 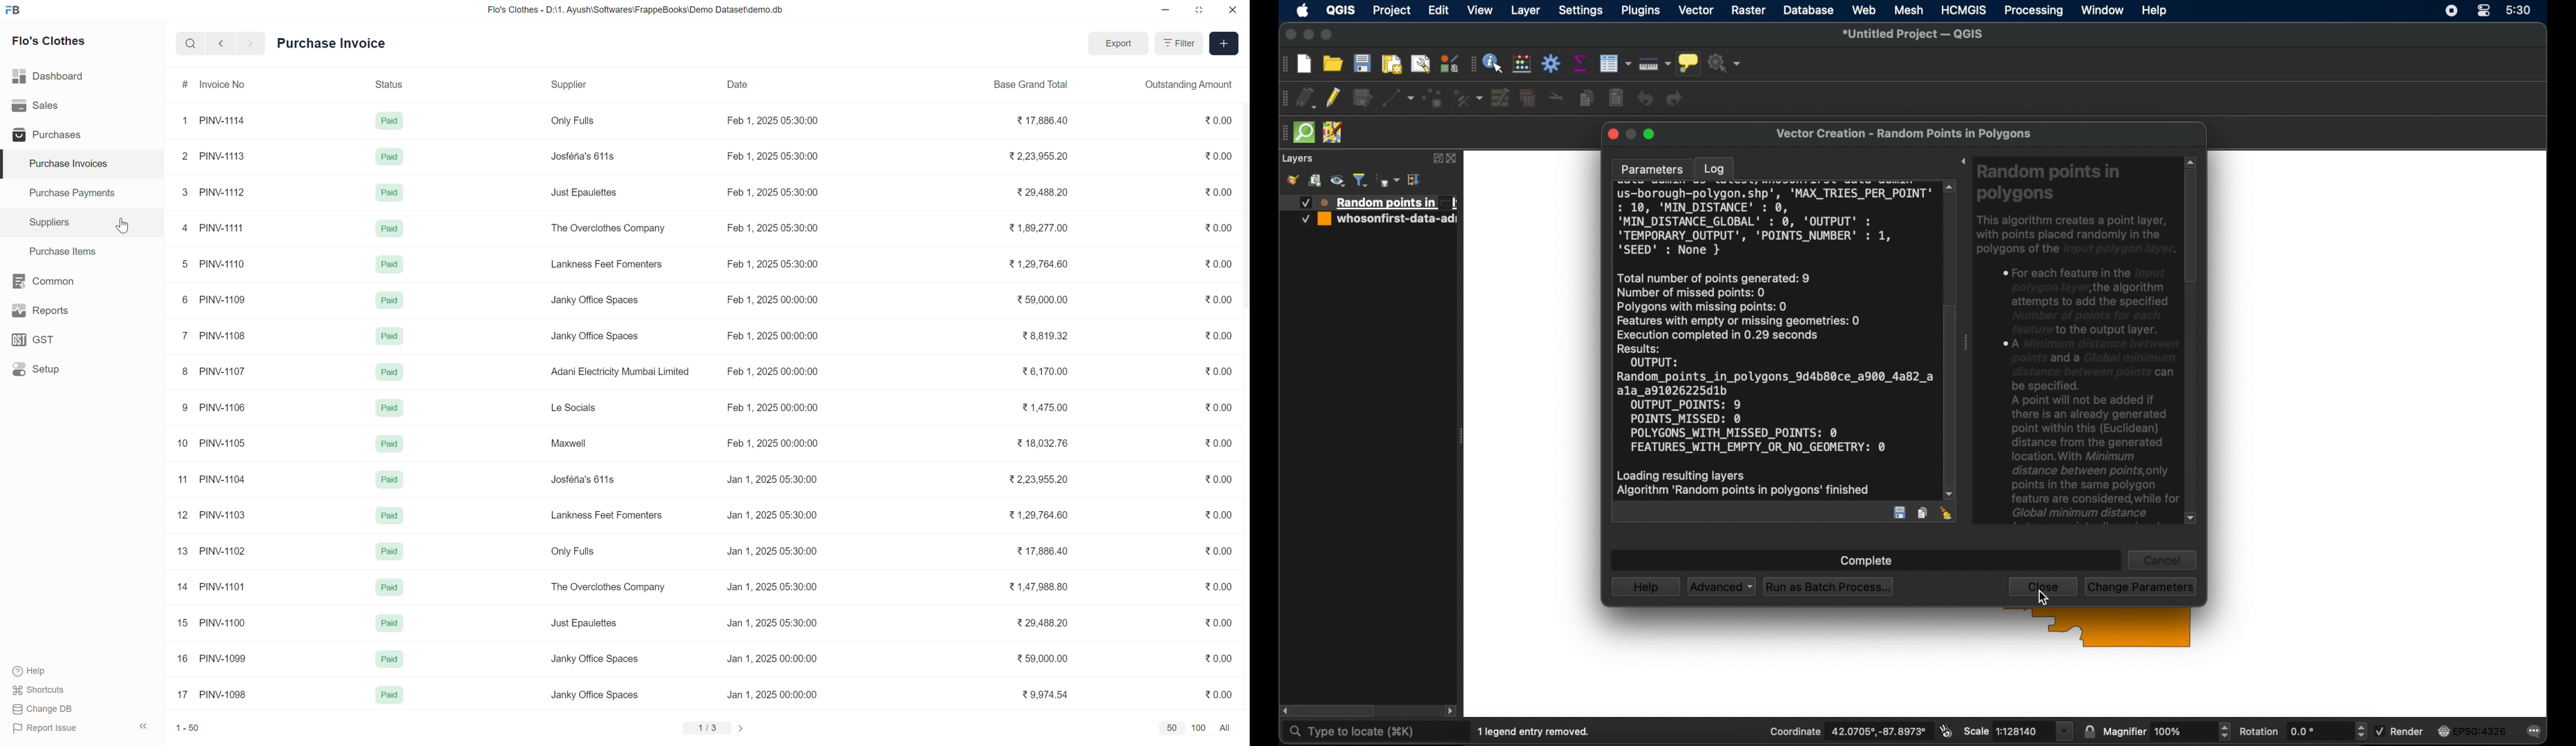 What do you see at coordinates (1612, 133) in the screenshot?
I see `close` at bounding box center [1612, 133].